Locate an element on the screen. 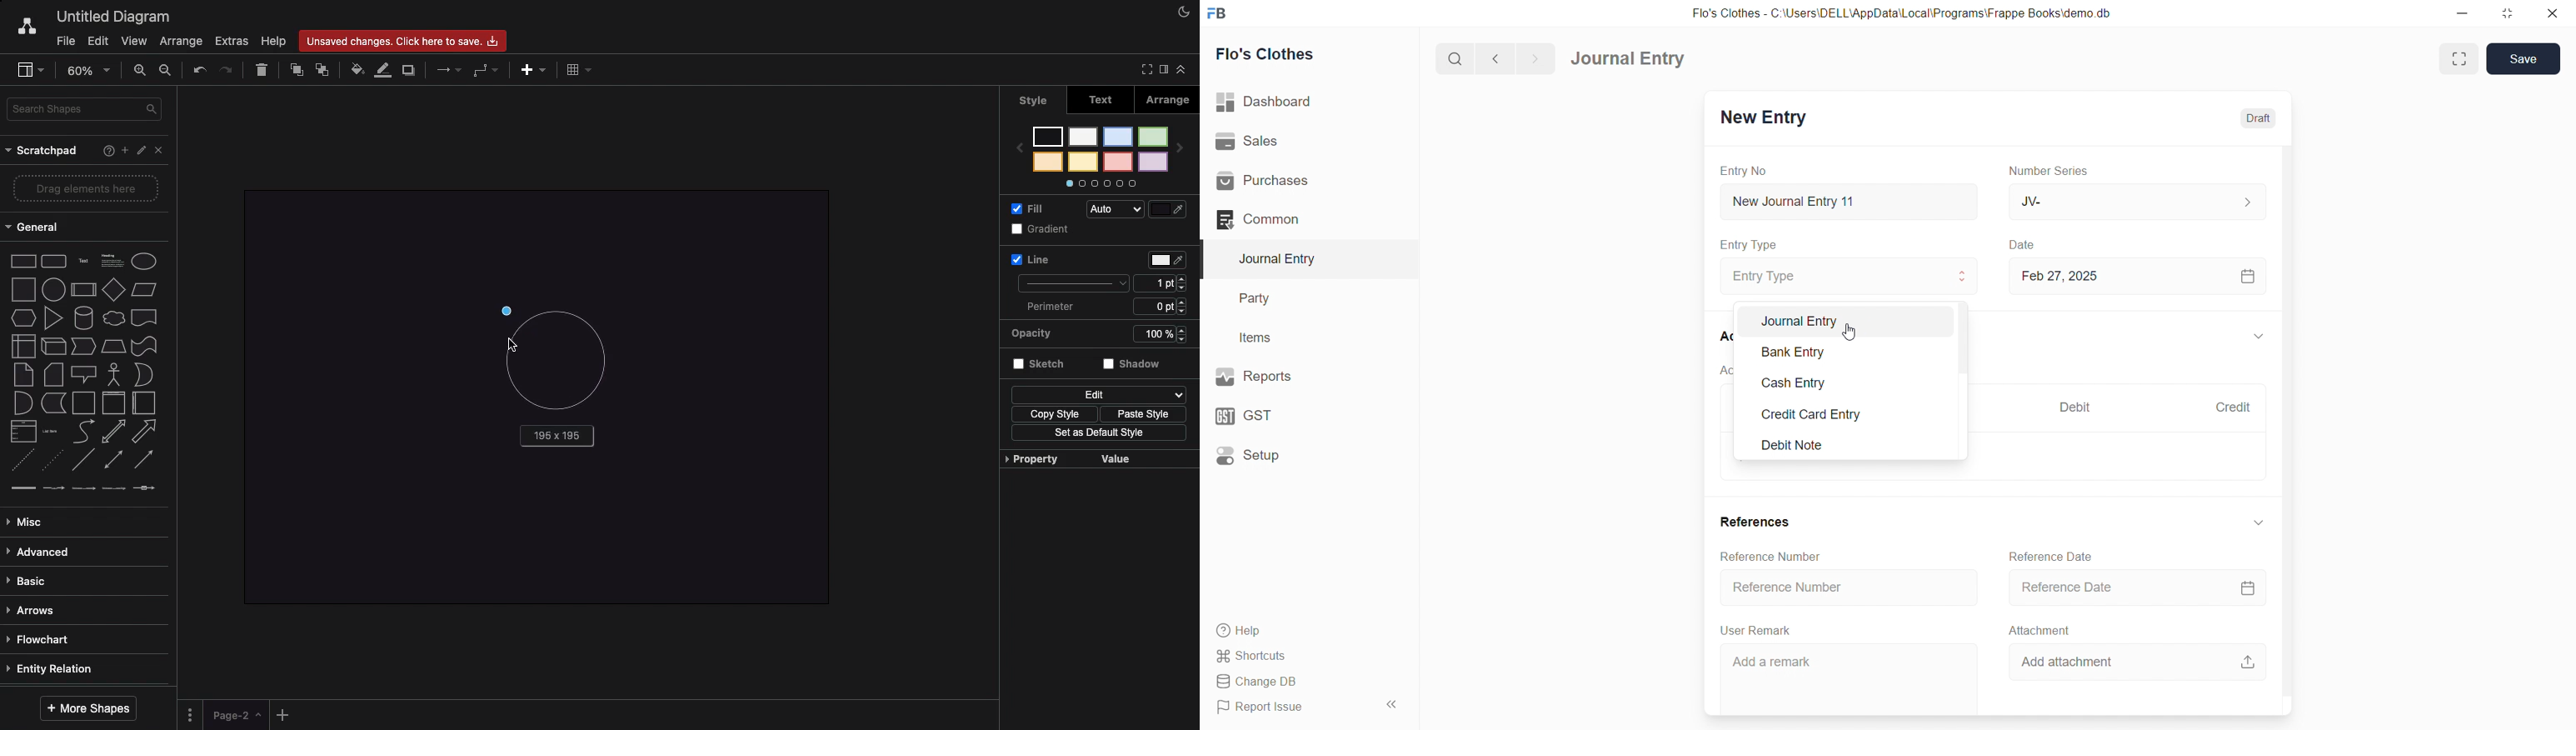 Image resolution: width=2576 pixels, height=756 pixels. navigate backward is located at coordinates (1497, 60).